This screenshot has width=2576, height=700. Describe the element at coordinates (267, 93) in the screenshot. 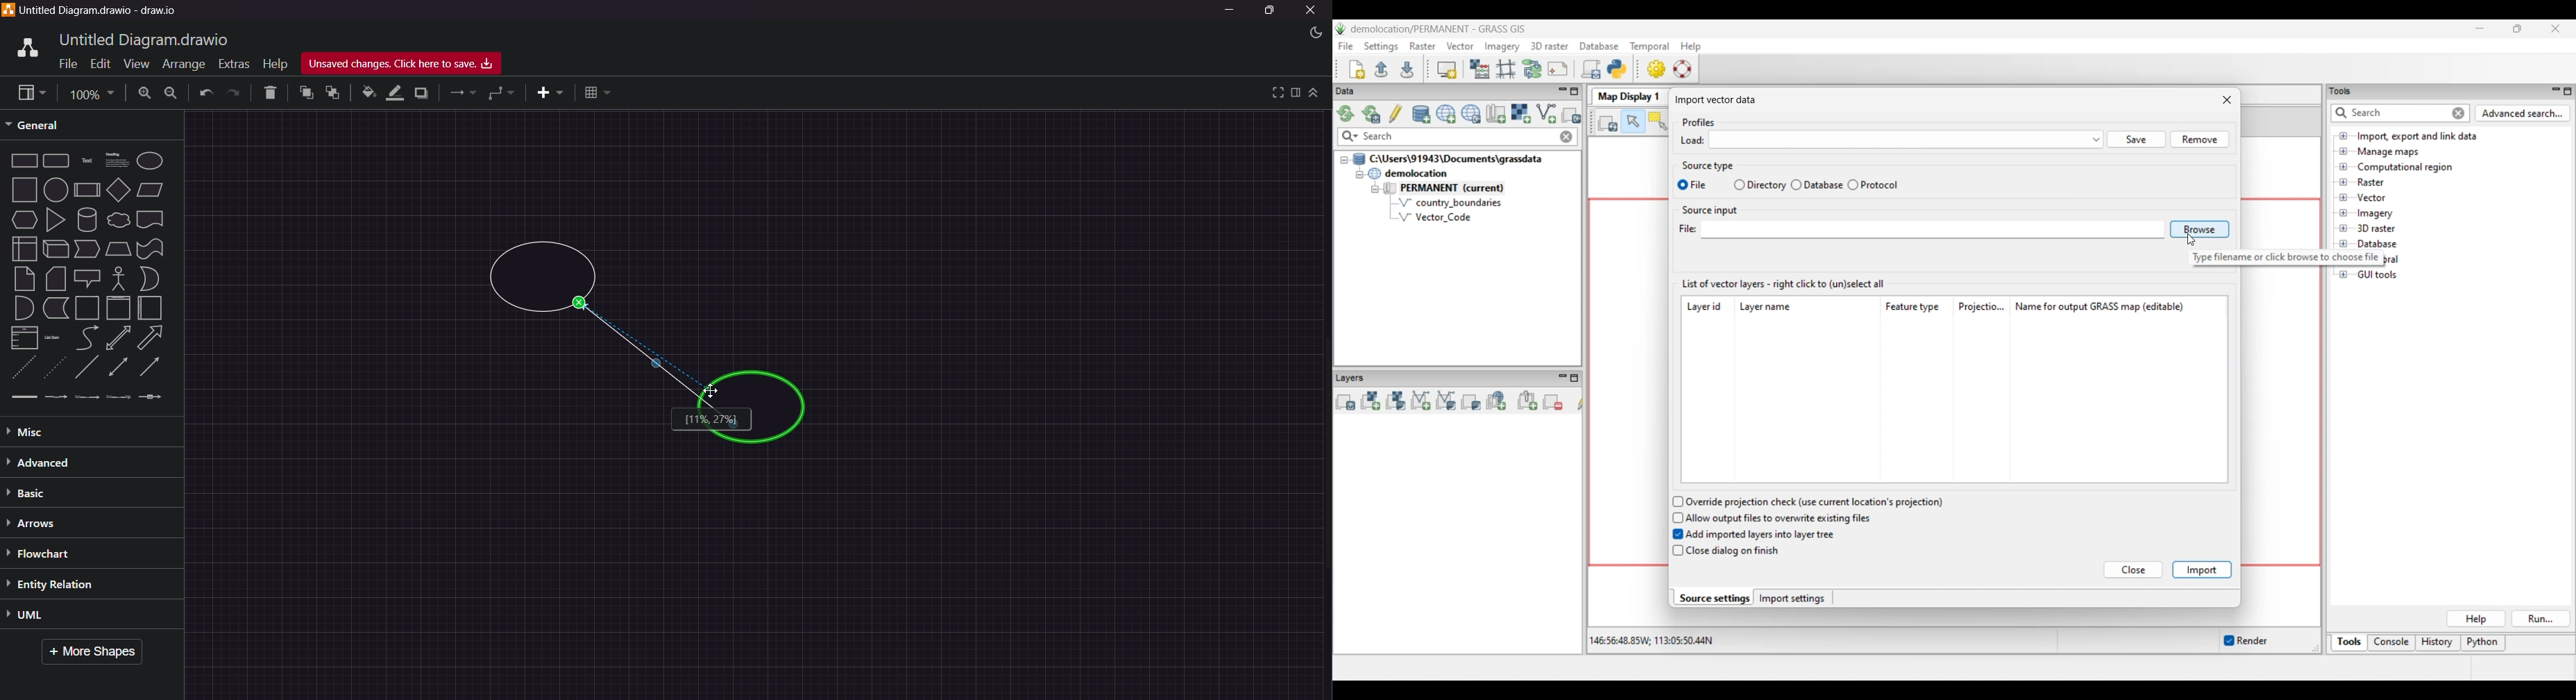

I see `Delete` at that location.